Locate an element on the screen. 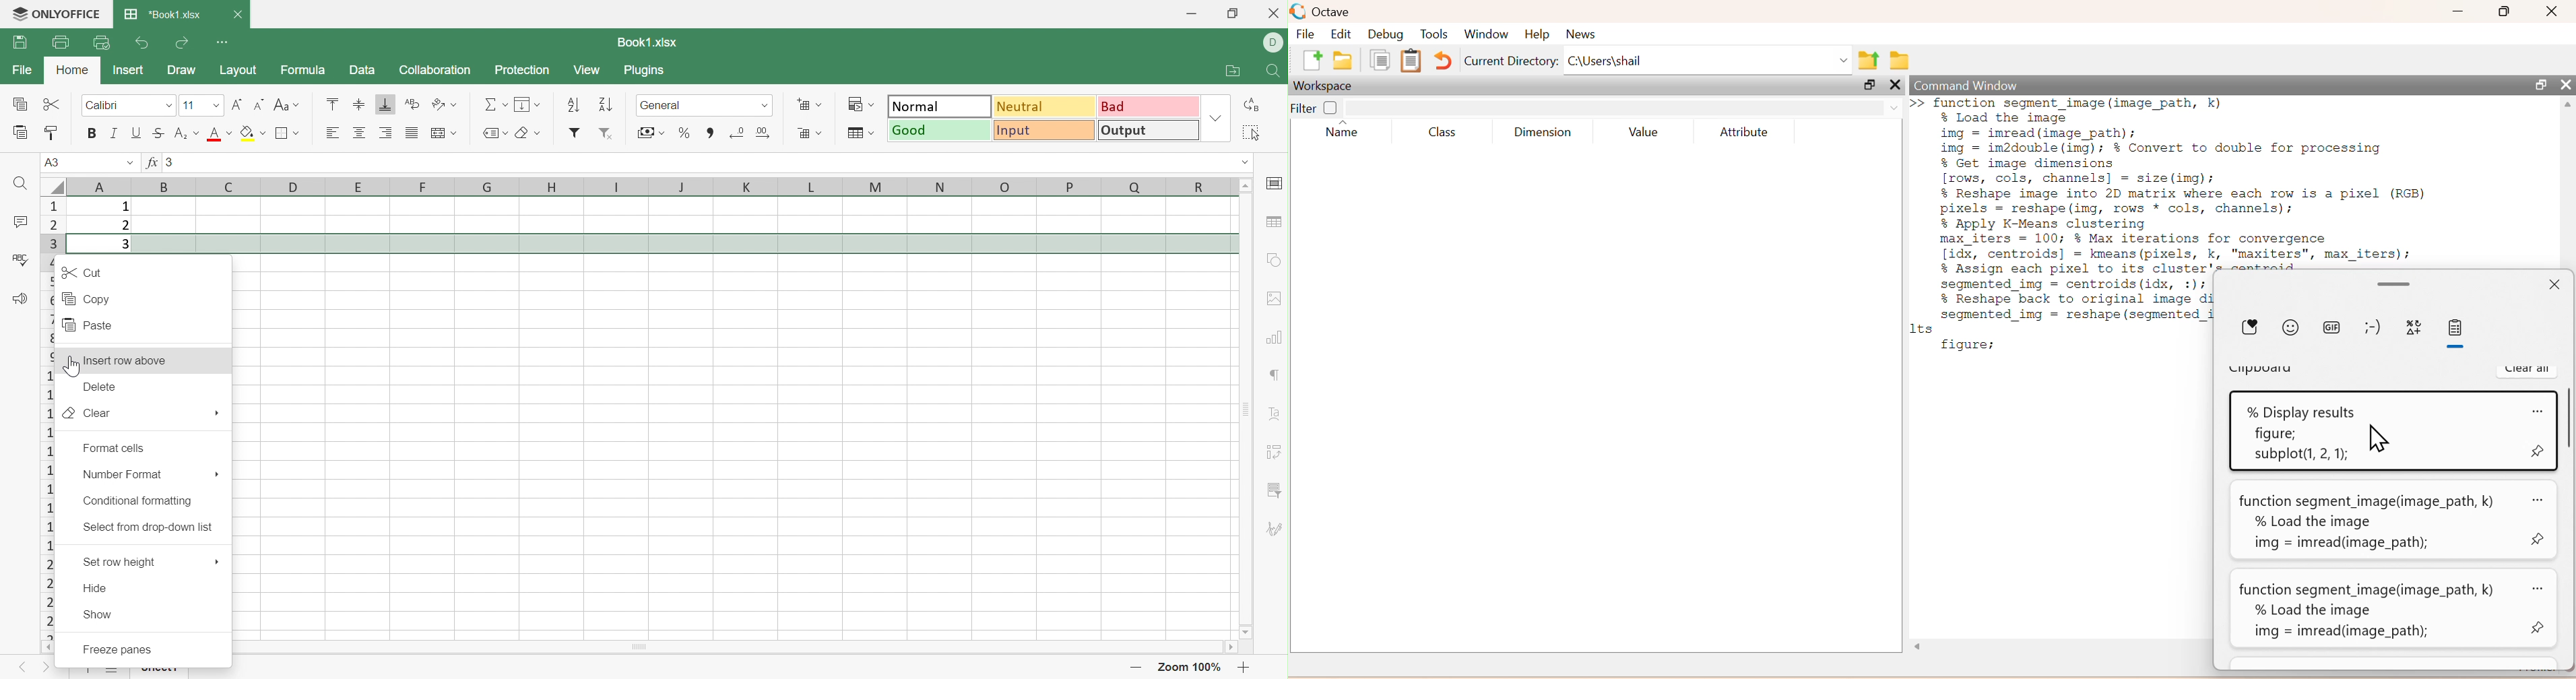 Image resolution: width=2576 pixels, height=700 pixels. List of sheets is located at coordinates (119, 673).